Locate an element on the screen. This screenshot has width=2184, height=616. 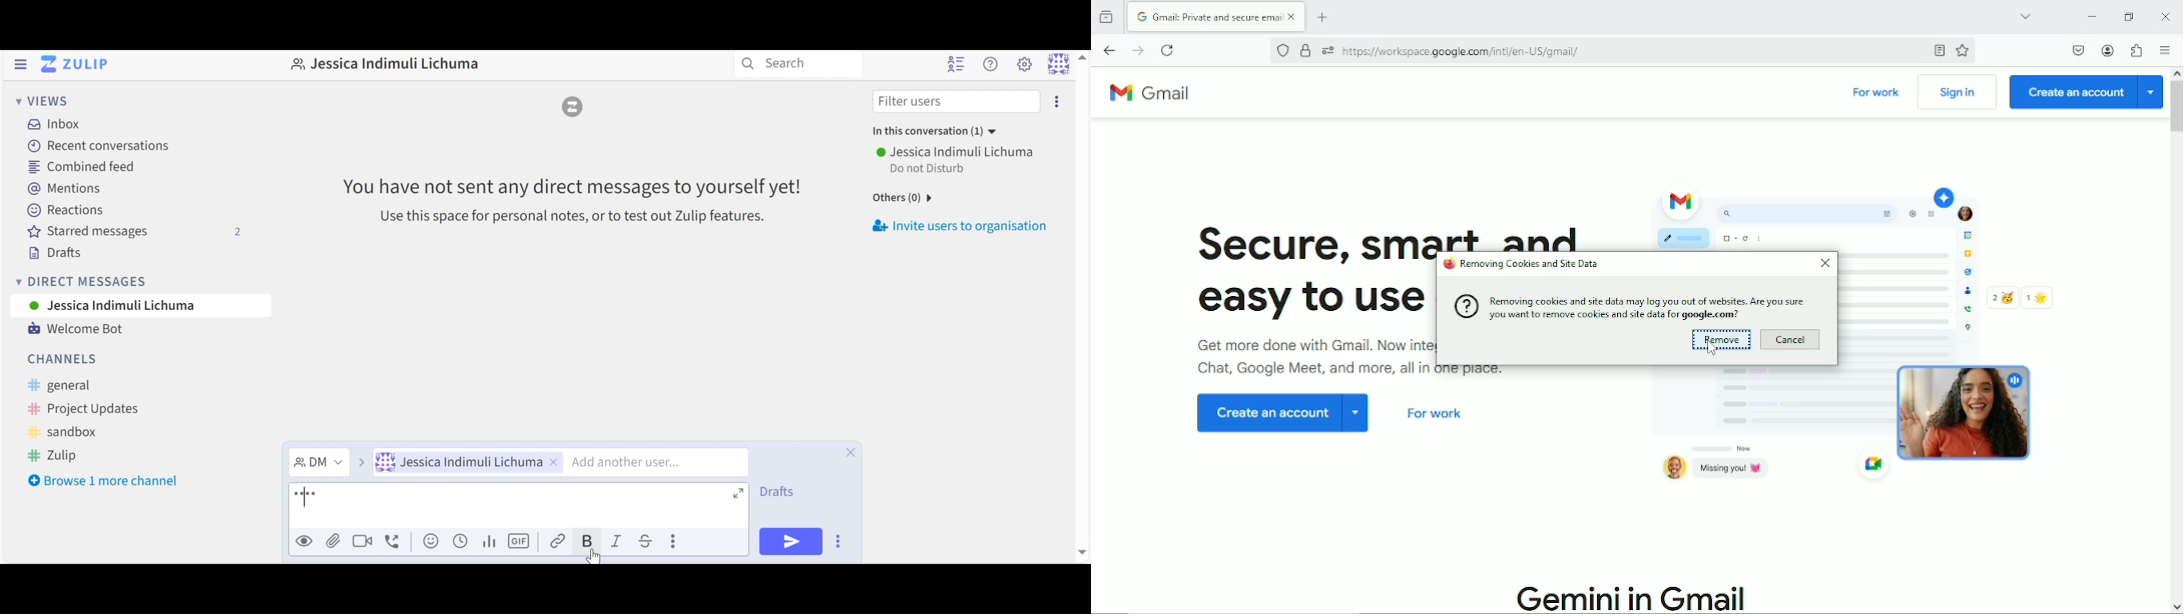
Upload files is located at coordinates (334, 541).